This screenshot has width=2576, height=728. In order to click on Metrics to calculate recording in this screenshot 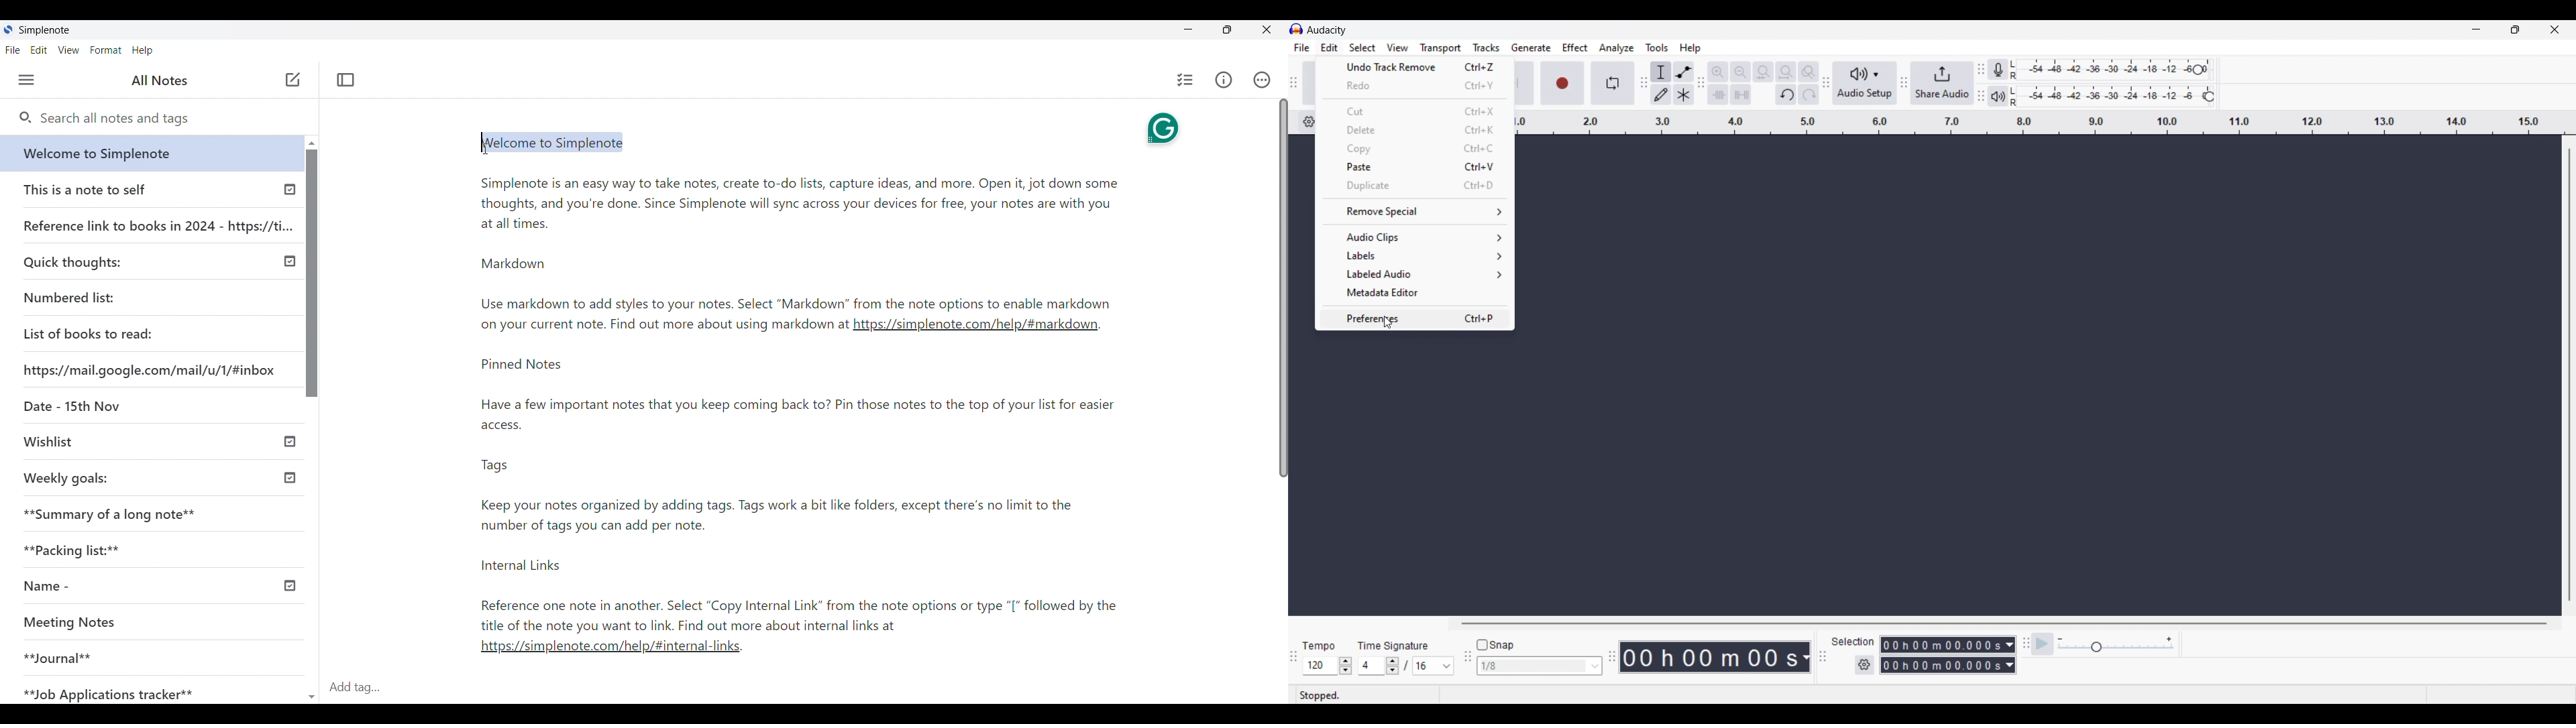, I will do `click(1806, 657)`.